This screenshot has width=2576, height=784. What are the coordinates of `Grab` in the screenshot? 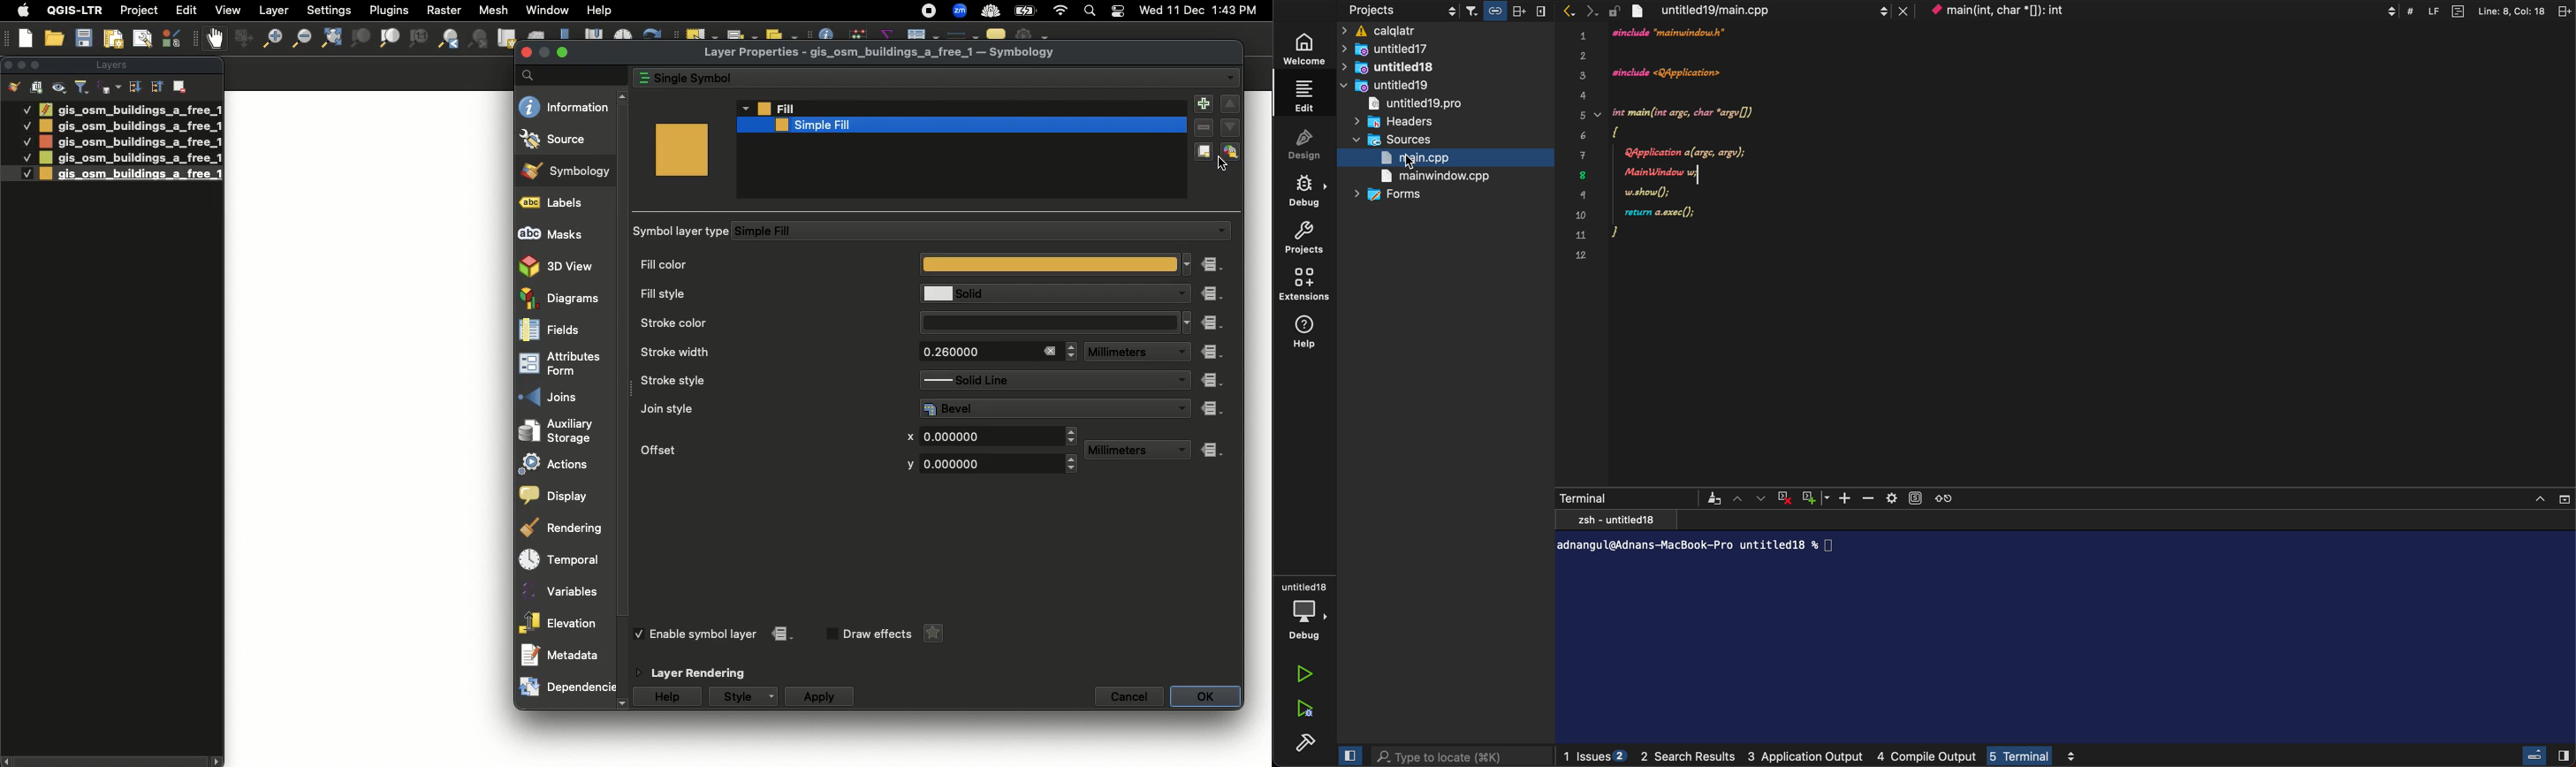 It's located at (216, 38).